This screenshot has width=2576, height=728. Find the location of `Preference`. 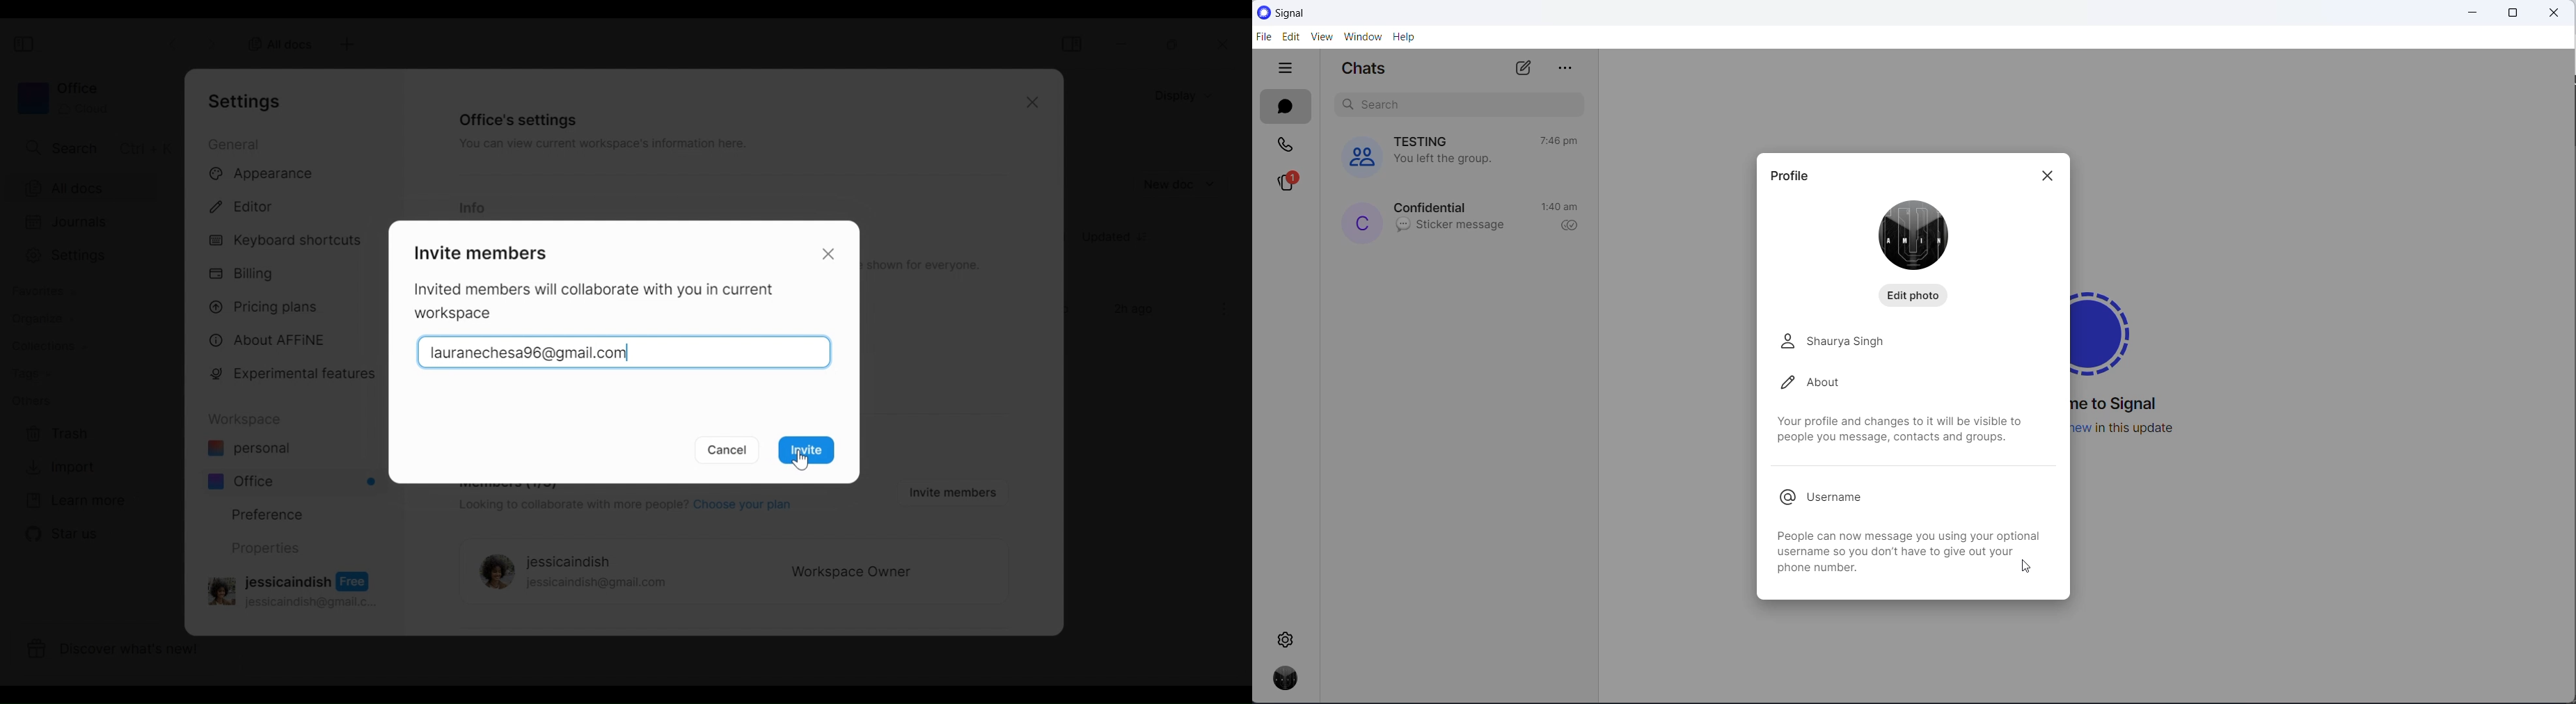

Preference is located at coordinates (262, 514).